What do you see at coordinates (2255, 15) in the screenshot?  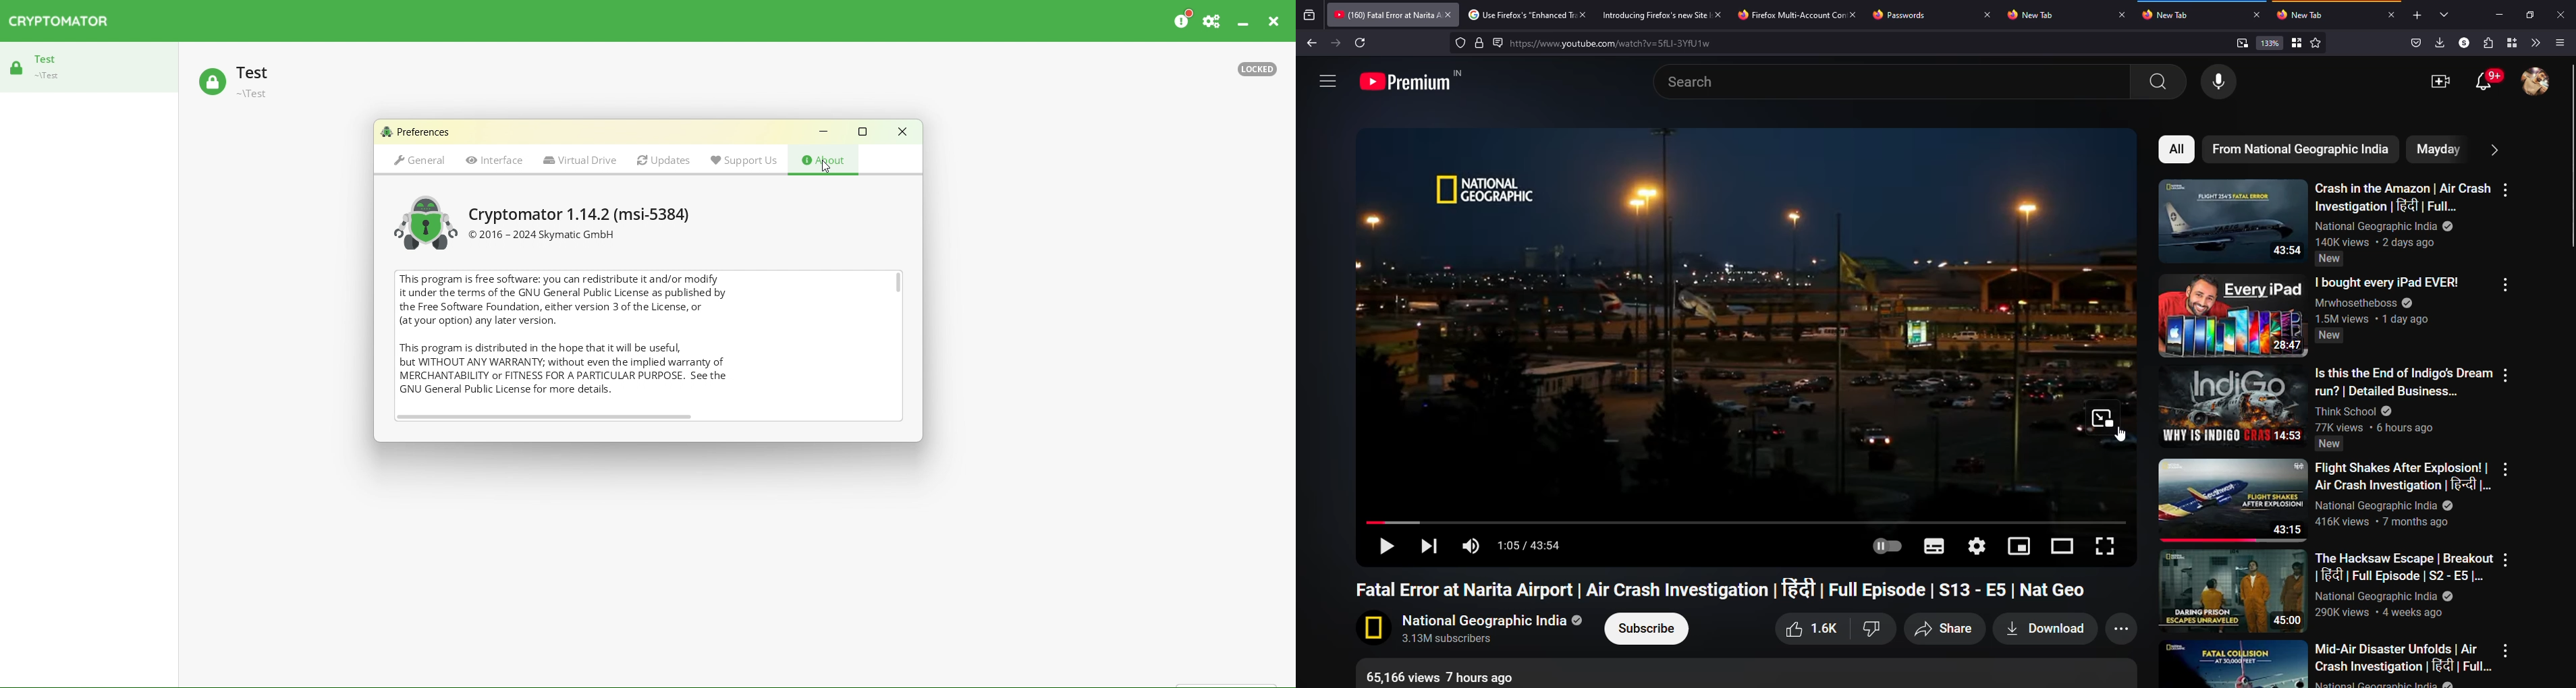 I see `close` at bounding box center [2255, 15].